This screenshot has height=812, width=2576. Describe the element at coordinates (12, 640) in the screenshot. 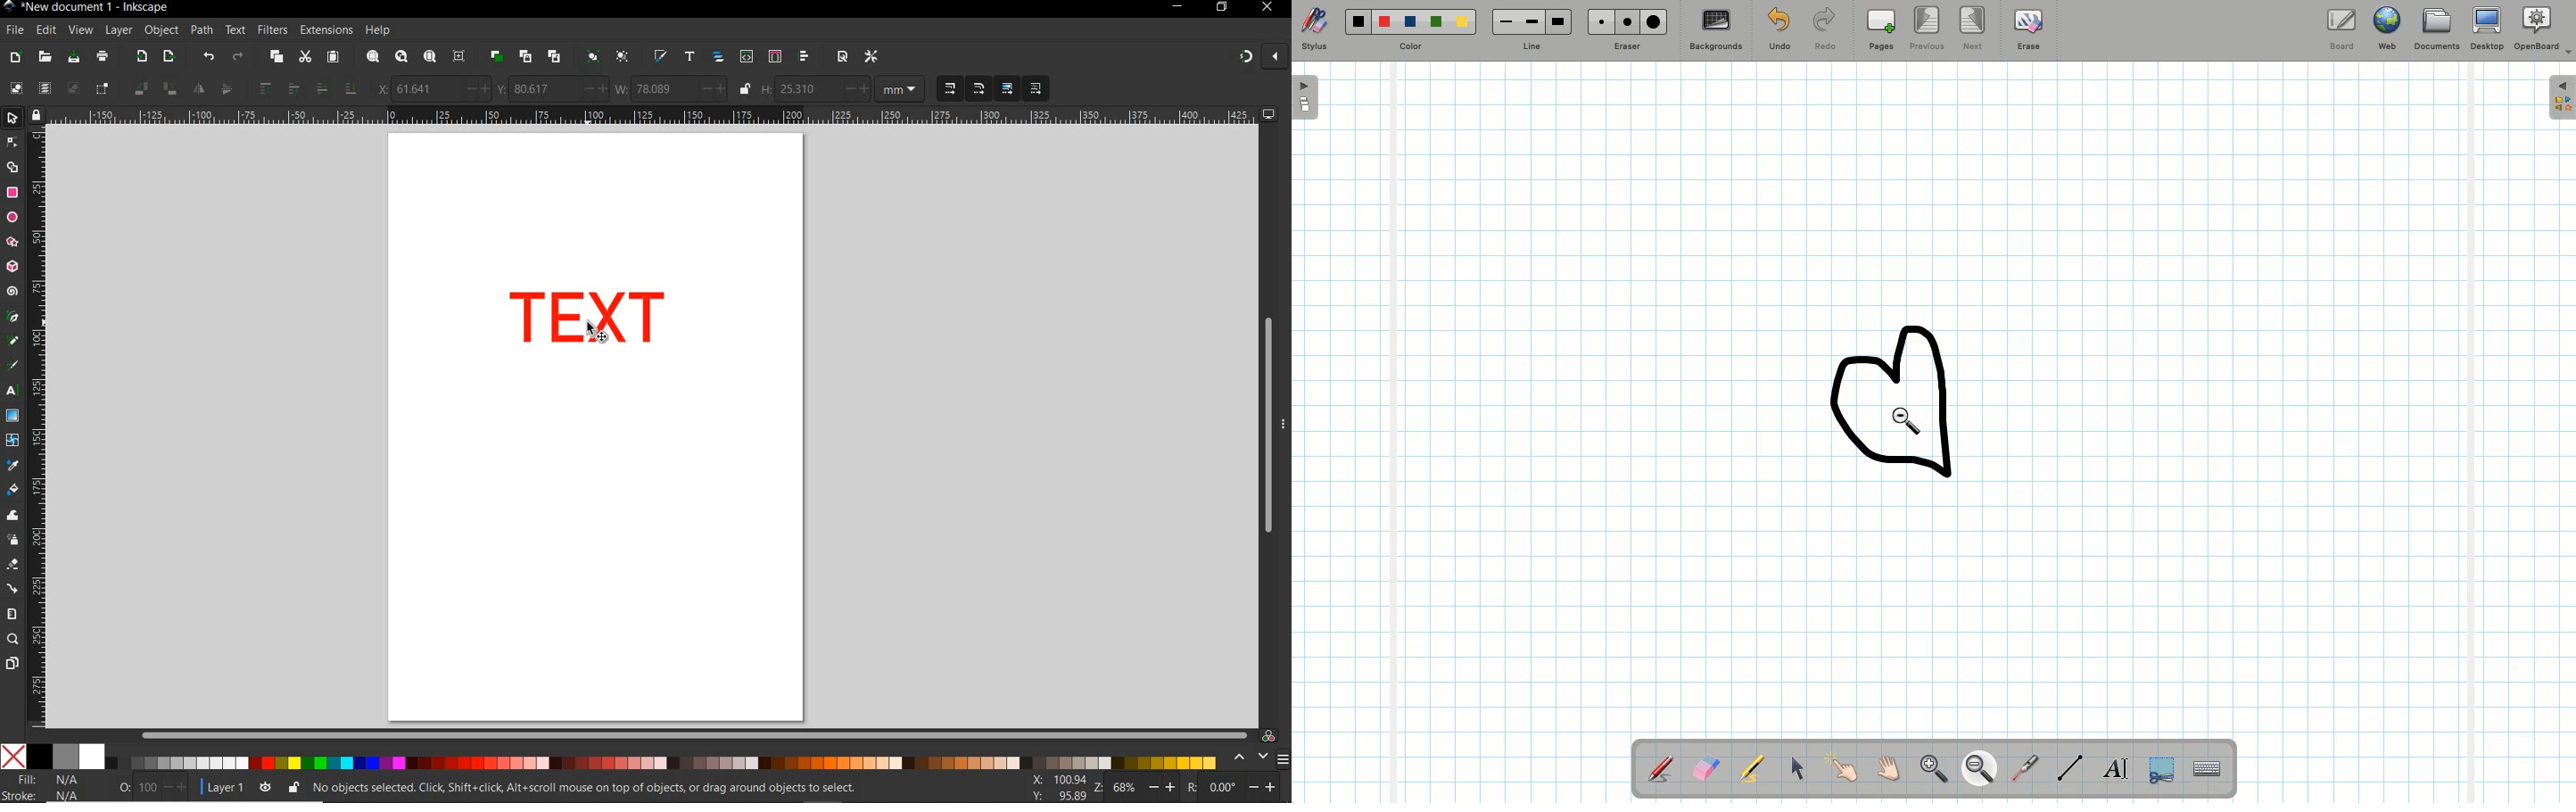

I see `zoom tool` at that location.